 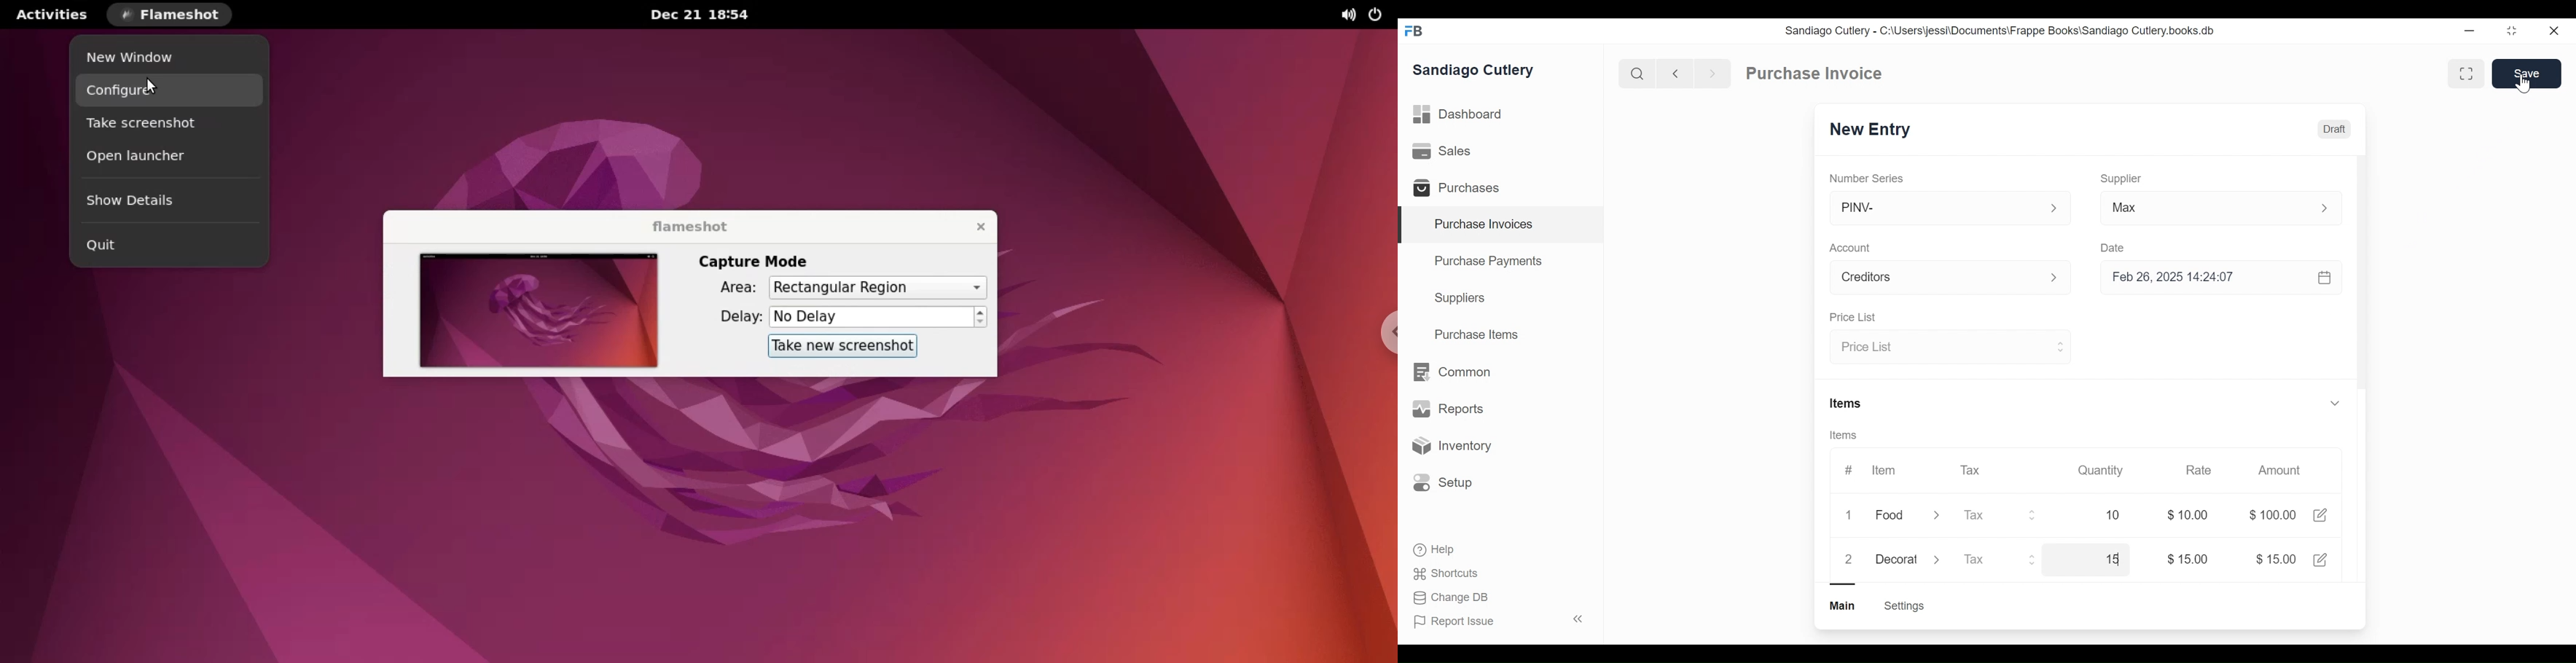 What do you see at coordinates (1462, 190) in the screenshot?
I see `Purchases` at bounding box center [1462, 190].